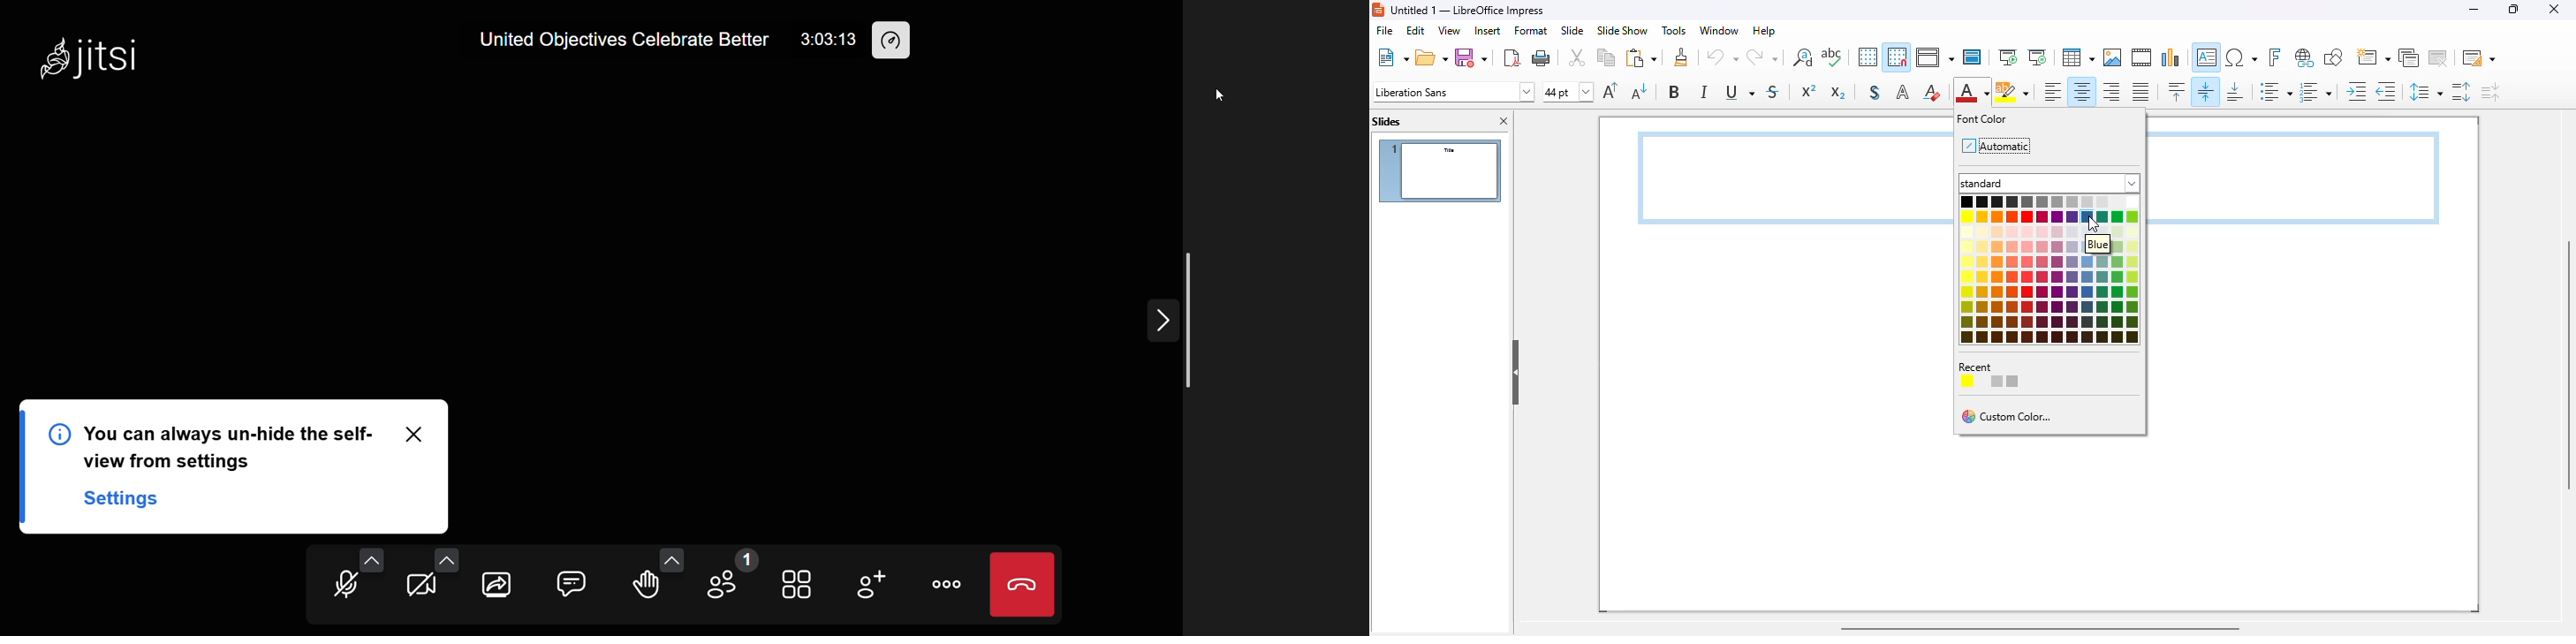 This screenshot has width=2576, height=644. Describe the element at coordinates (2275, 57) in the screenshot. I see `insert fontwork text` at that location.